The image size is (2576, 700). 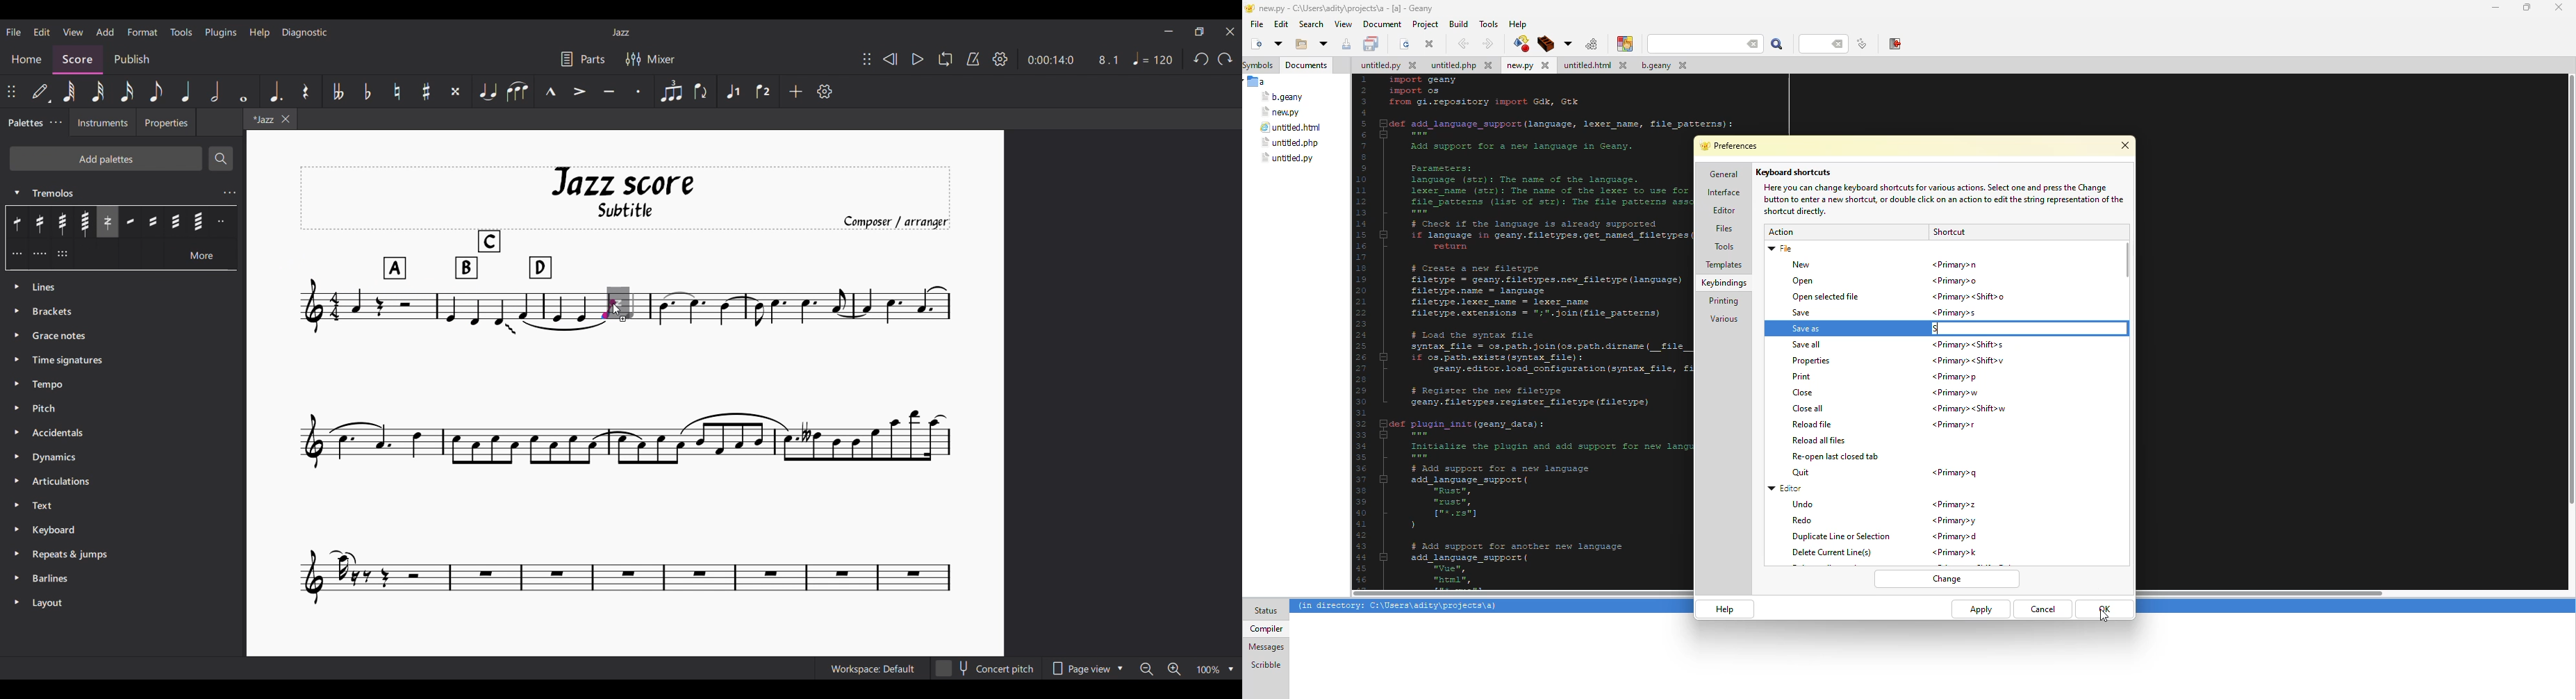 What do you see at coordinates (41, 91) in the screenshot?
I see `Default` at bounding box center [41, 91].